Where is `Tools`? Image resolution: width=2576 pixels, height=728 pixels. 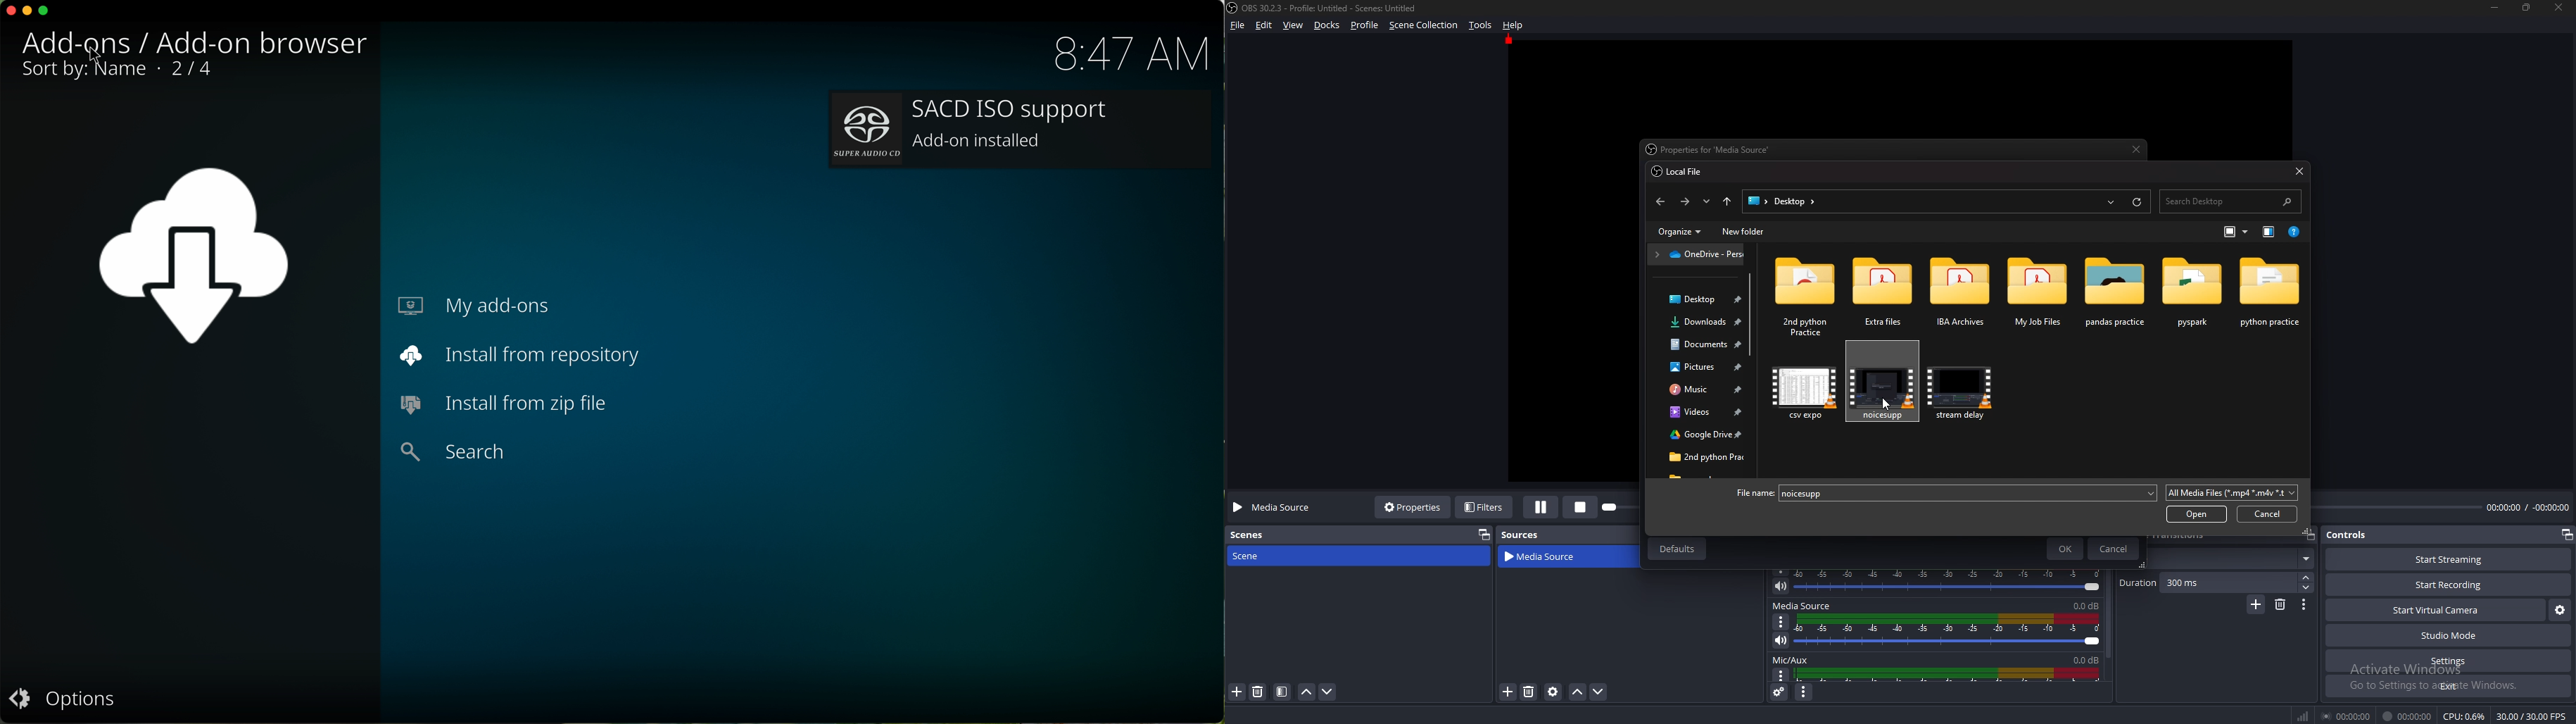
Tools is located at coordinates (1481, 25).